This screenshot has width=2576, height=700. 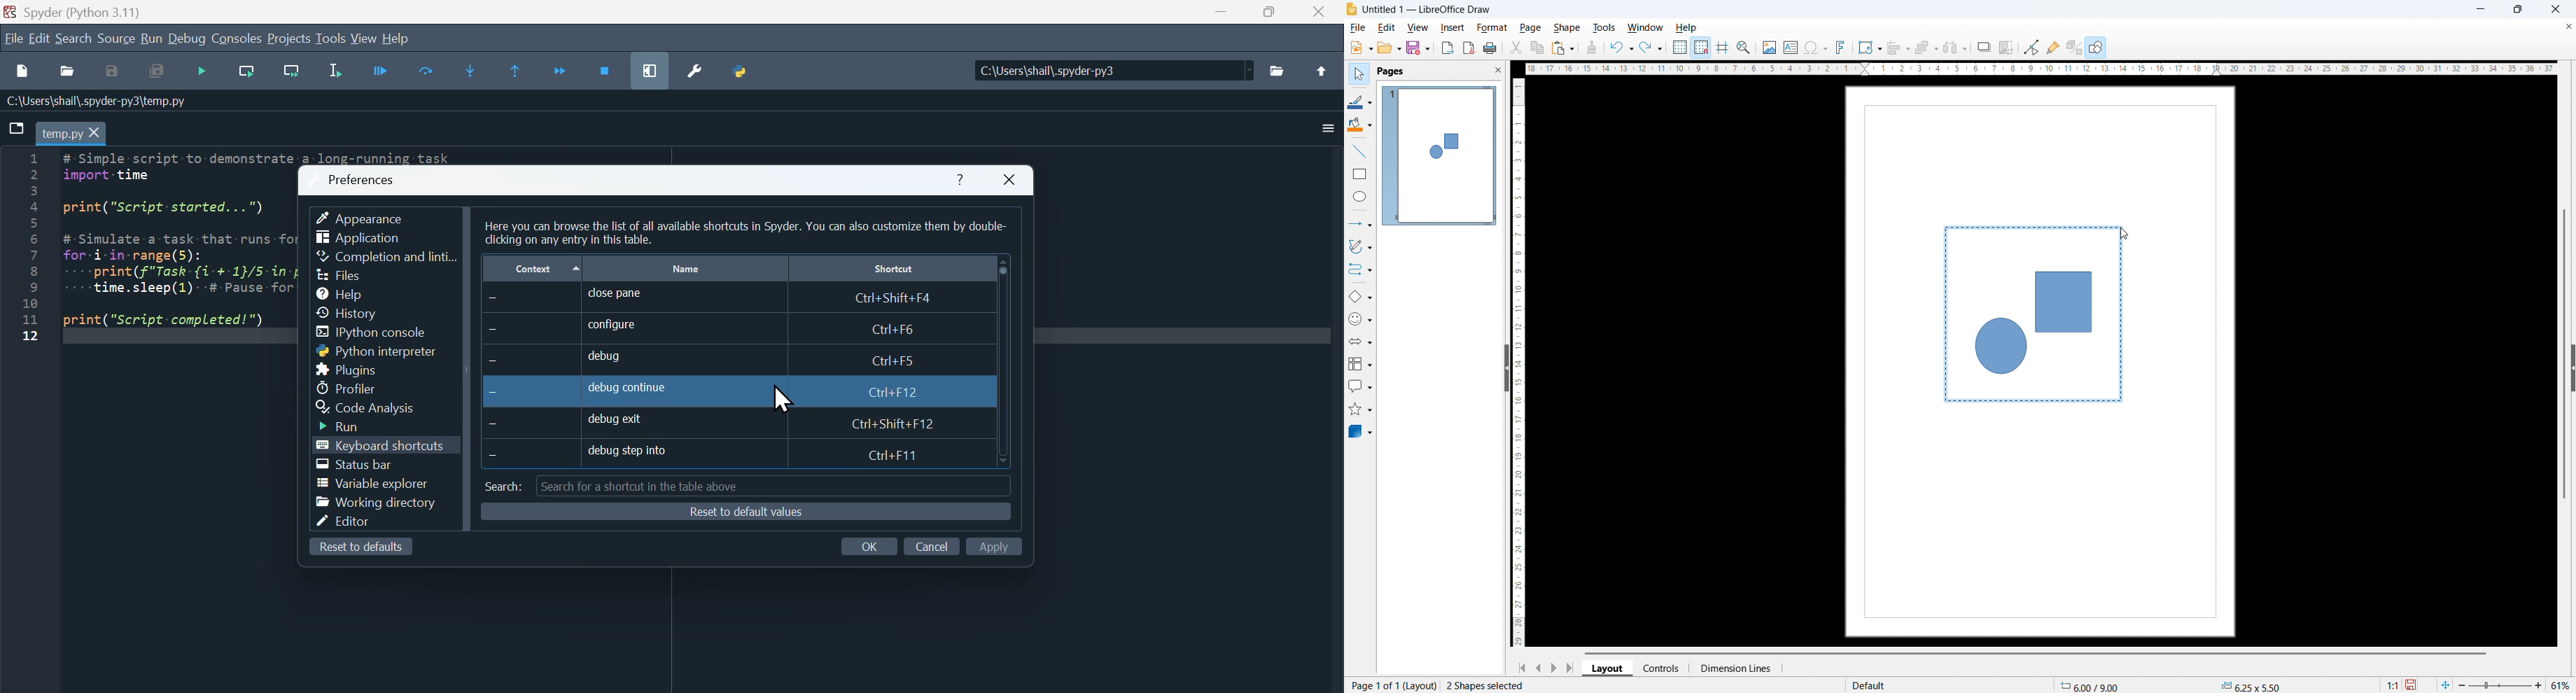 I want to click on flowchart, so click(x=1359, y=364).